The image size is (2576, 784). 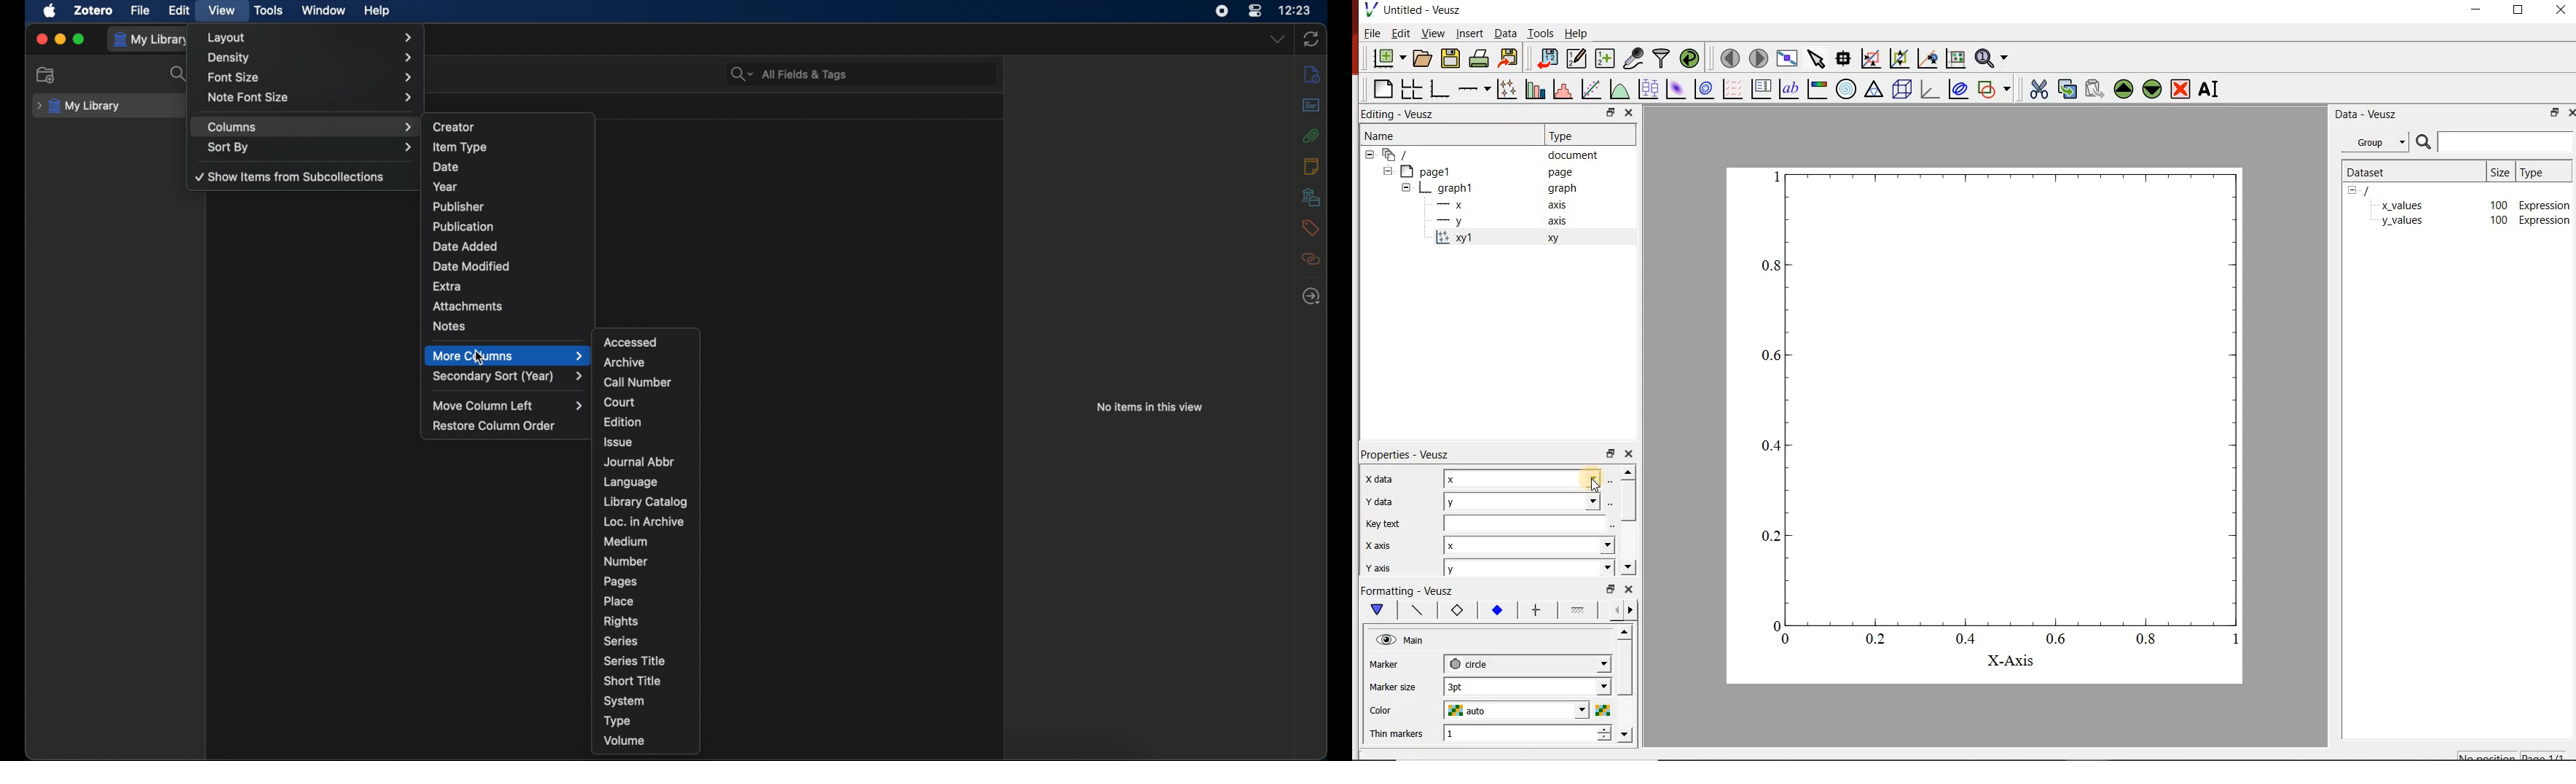 I want to click on hide, so click(x=2357, y=191).